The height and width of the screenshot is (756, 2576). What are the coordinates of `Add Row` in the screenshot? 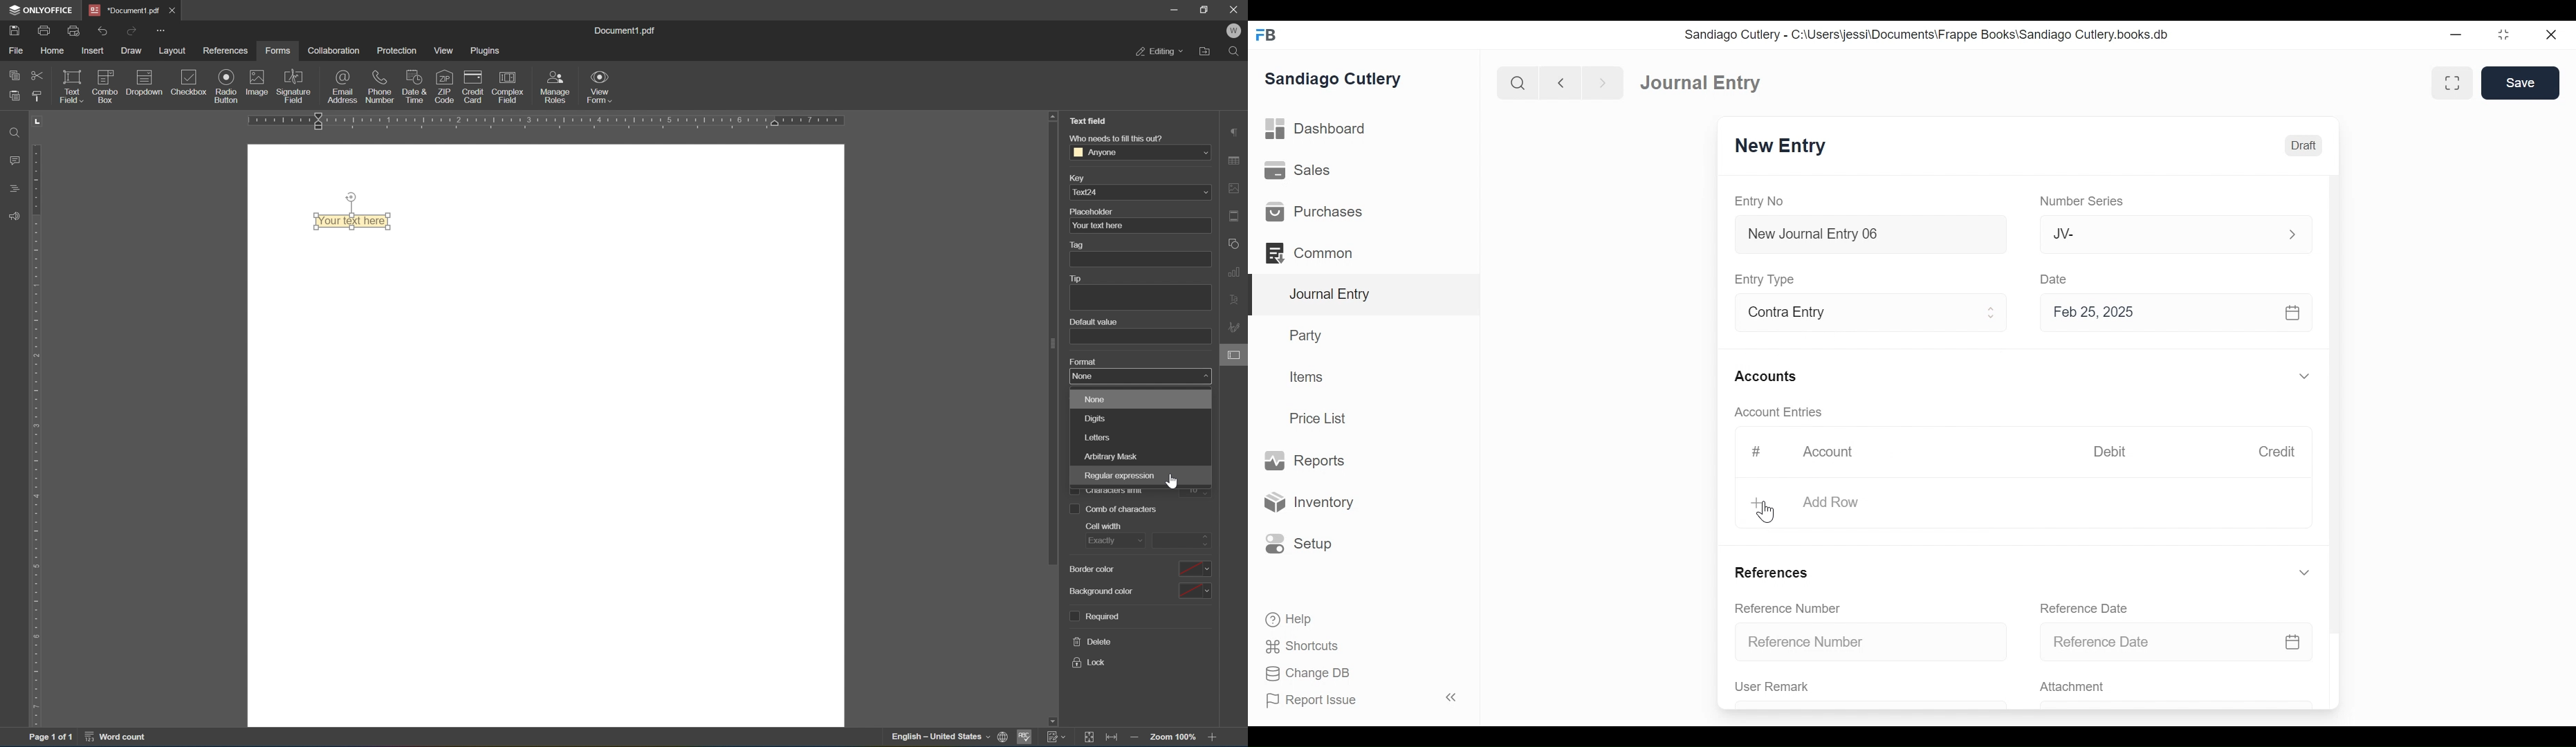 It's located at (1829, 503).